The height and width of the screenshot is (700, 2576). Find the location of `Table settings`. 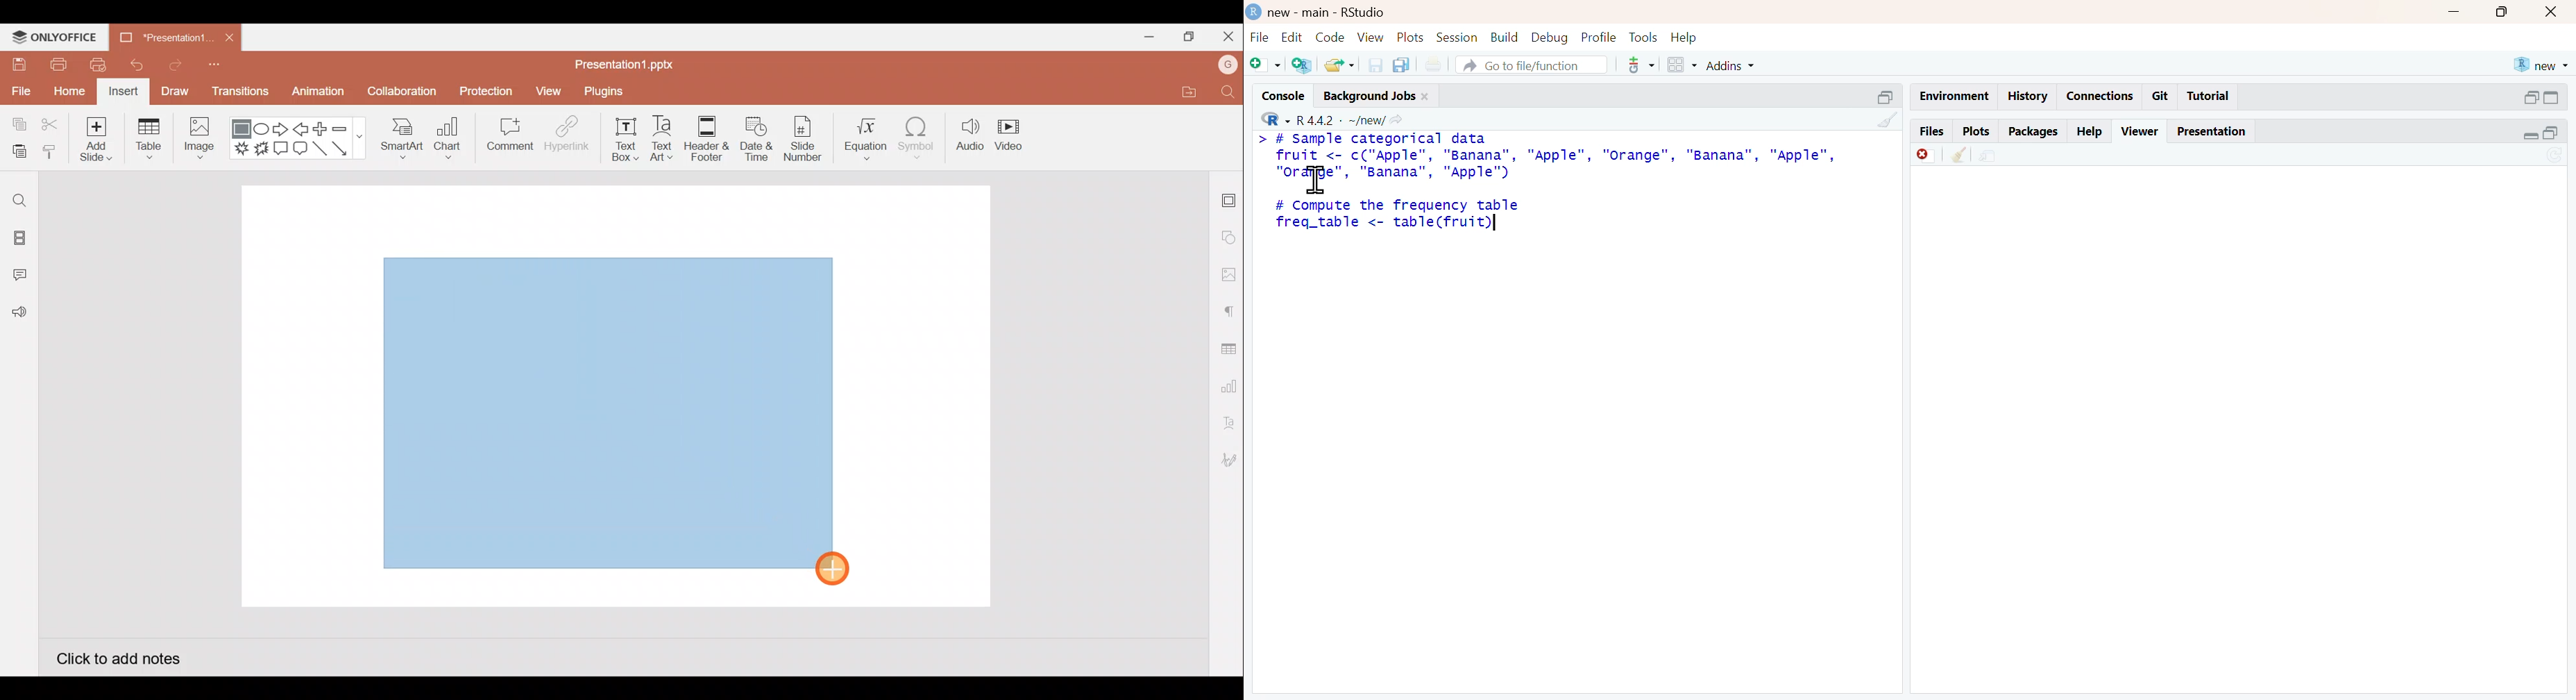

Table settings is located at coordinates (1225, 347).